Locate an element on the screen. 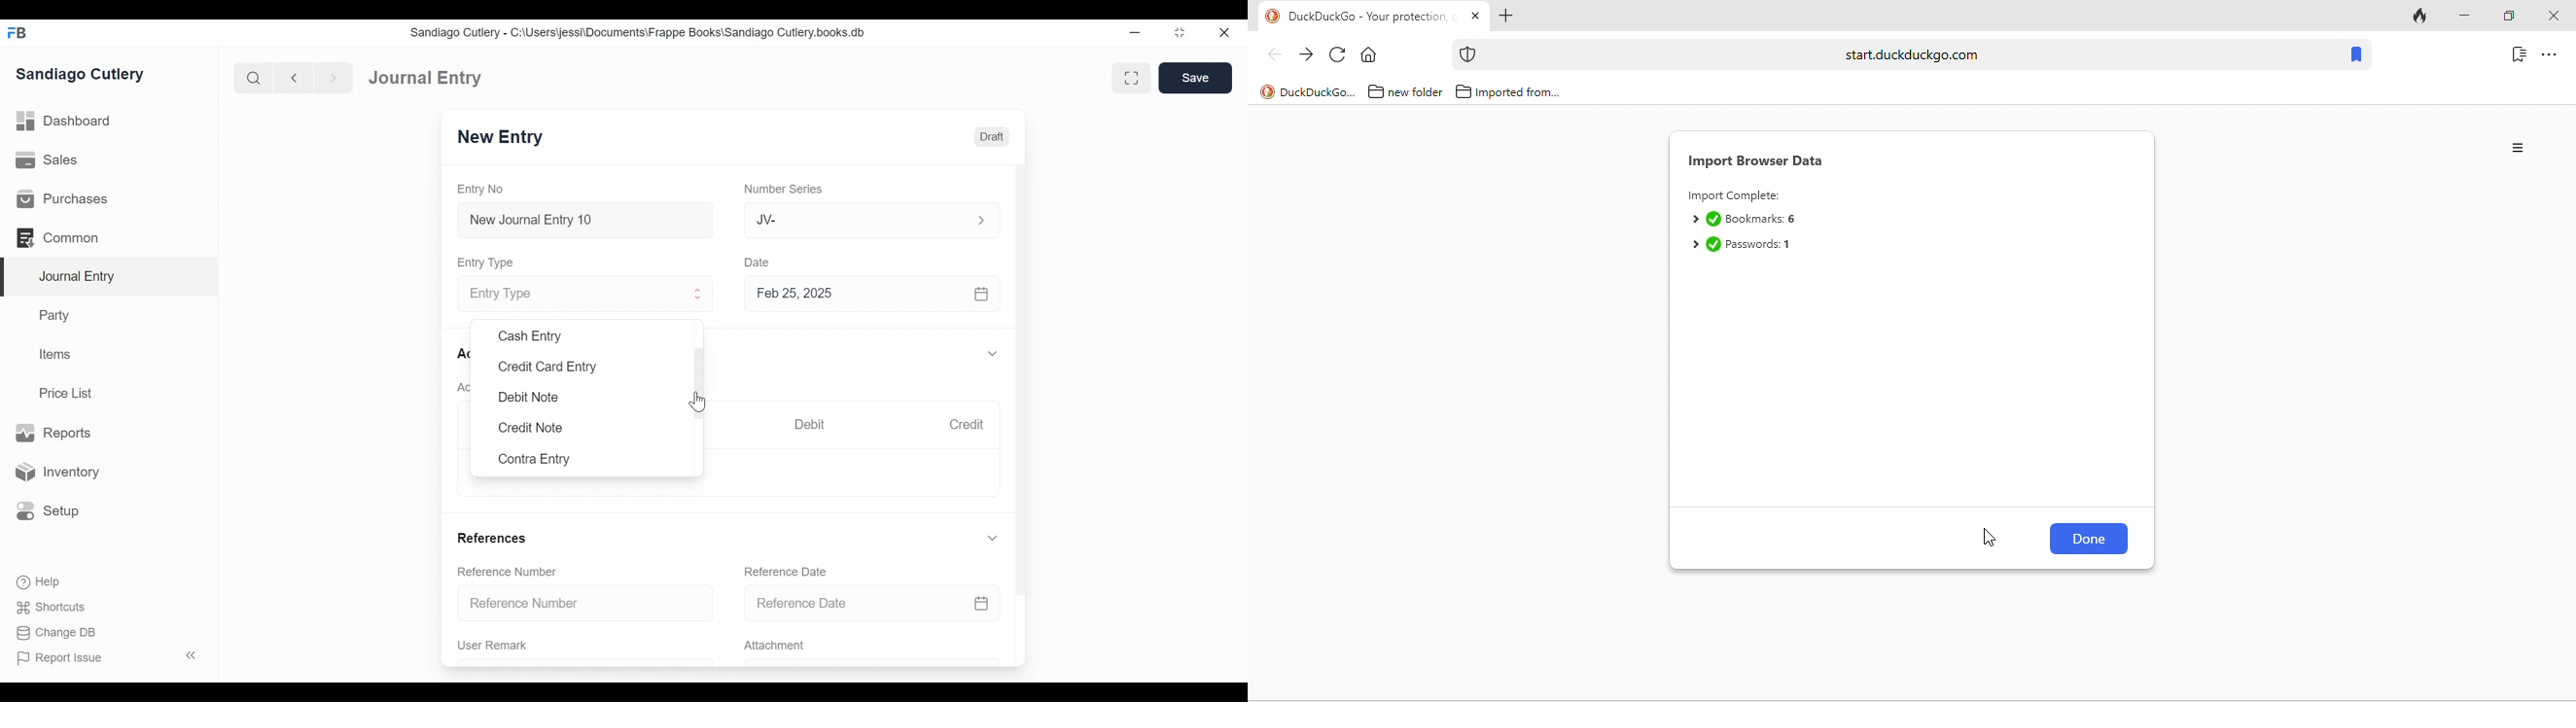 The image size is (2576, 728). Number Series is located at coordinates (786, 190).